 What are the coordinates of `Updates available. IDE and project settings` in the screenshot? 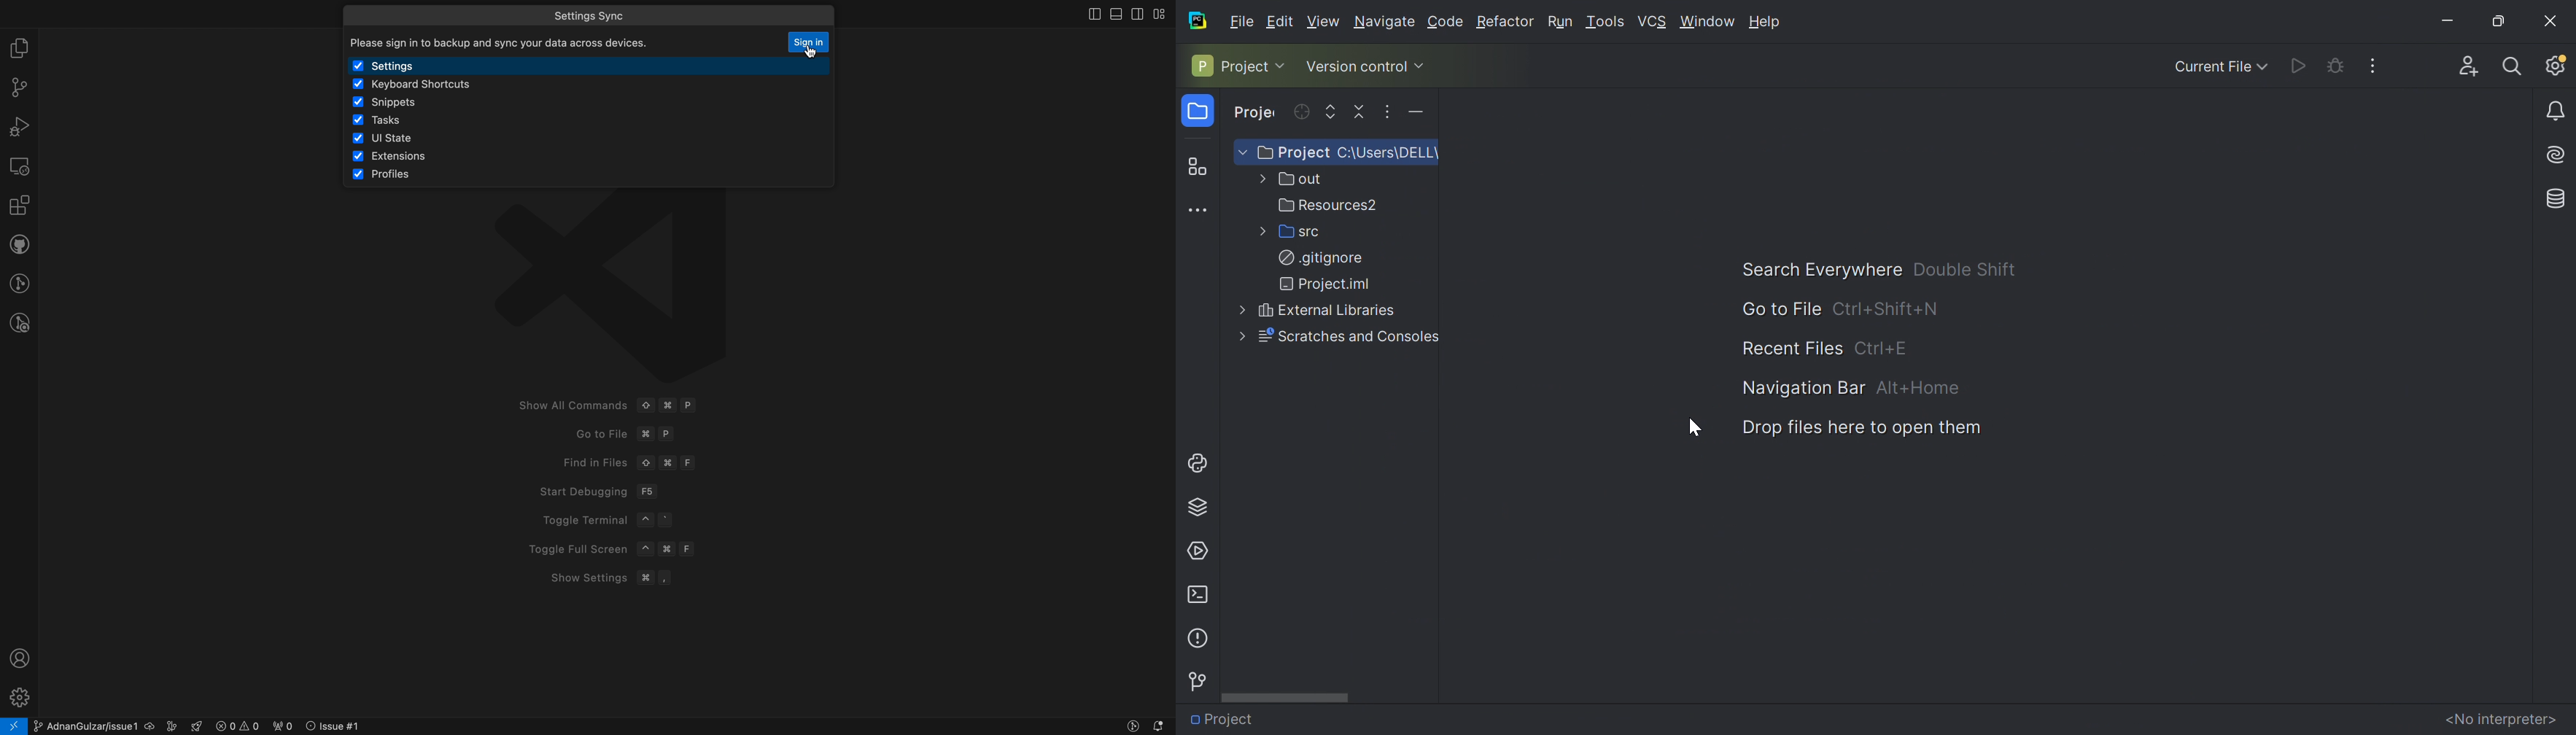 It's located at (2556, 65).